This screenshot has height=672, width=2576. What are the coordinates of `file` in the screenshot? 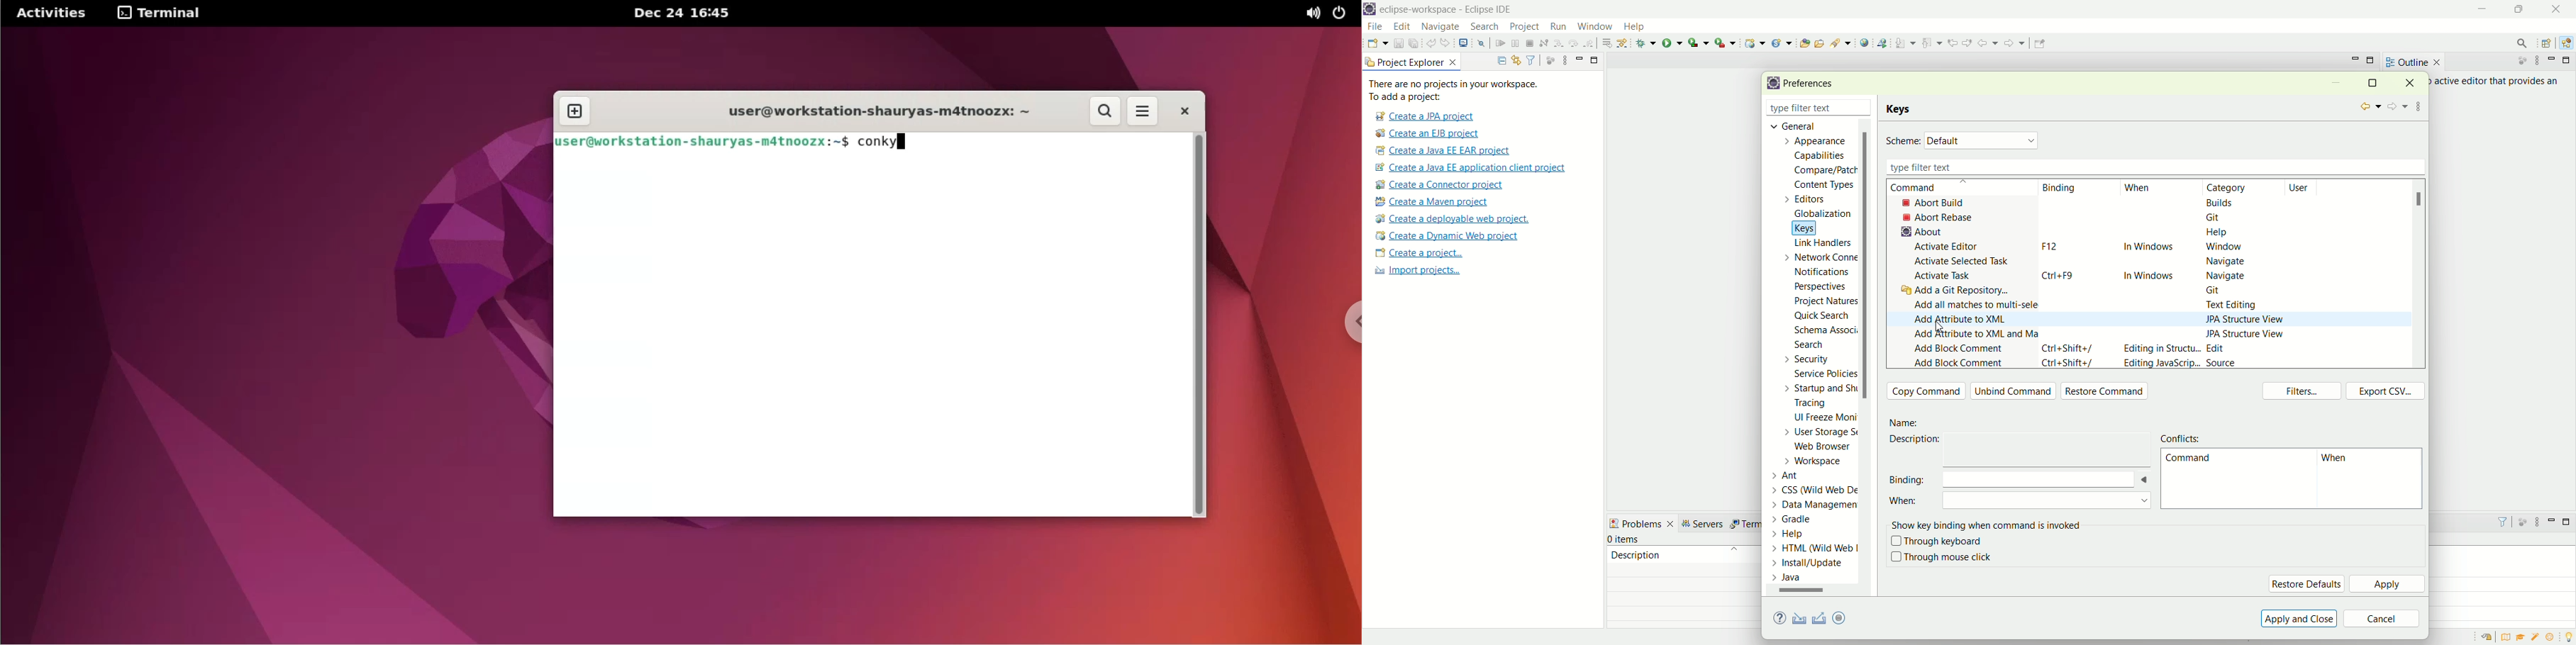 It's located at (1374, 27).